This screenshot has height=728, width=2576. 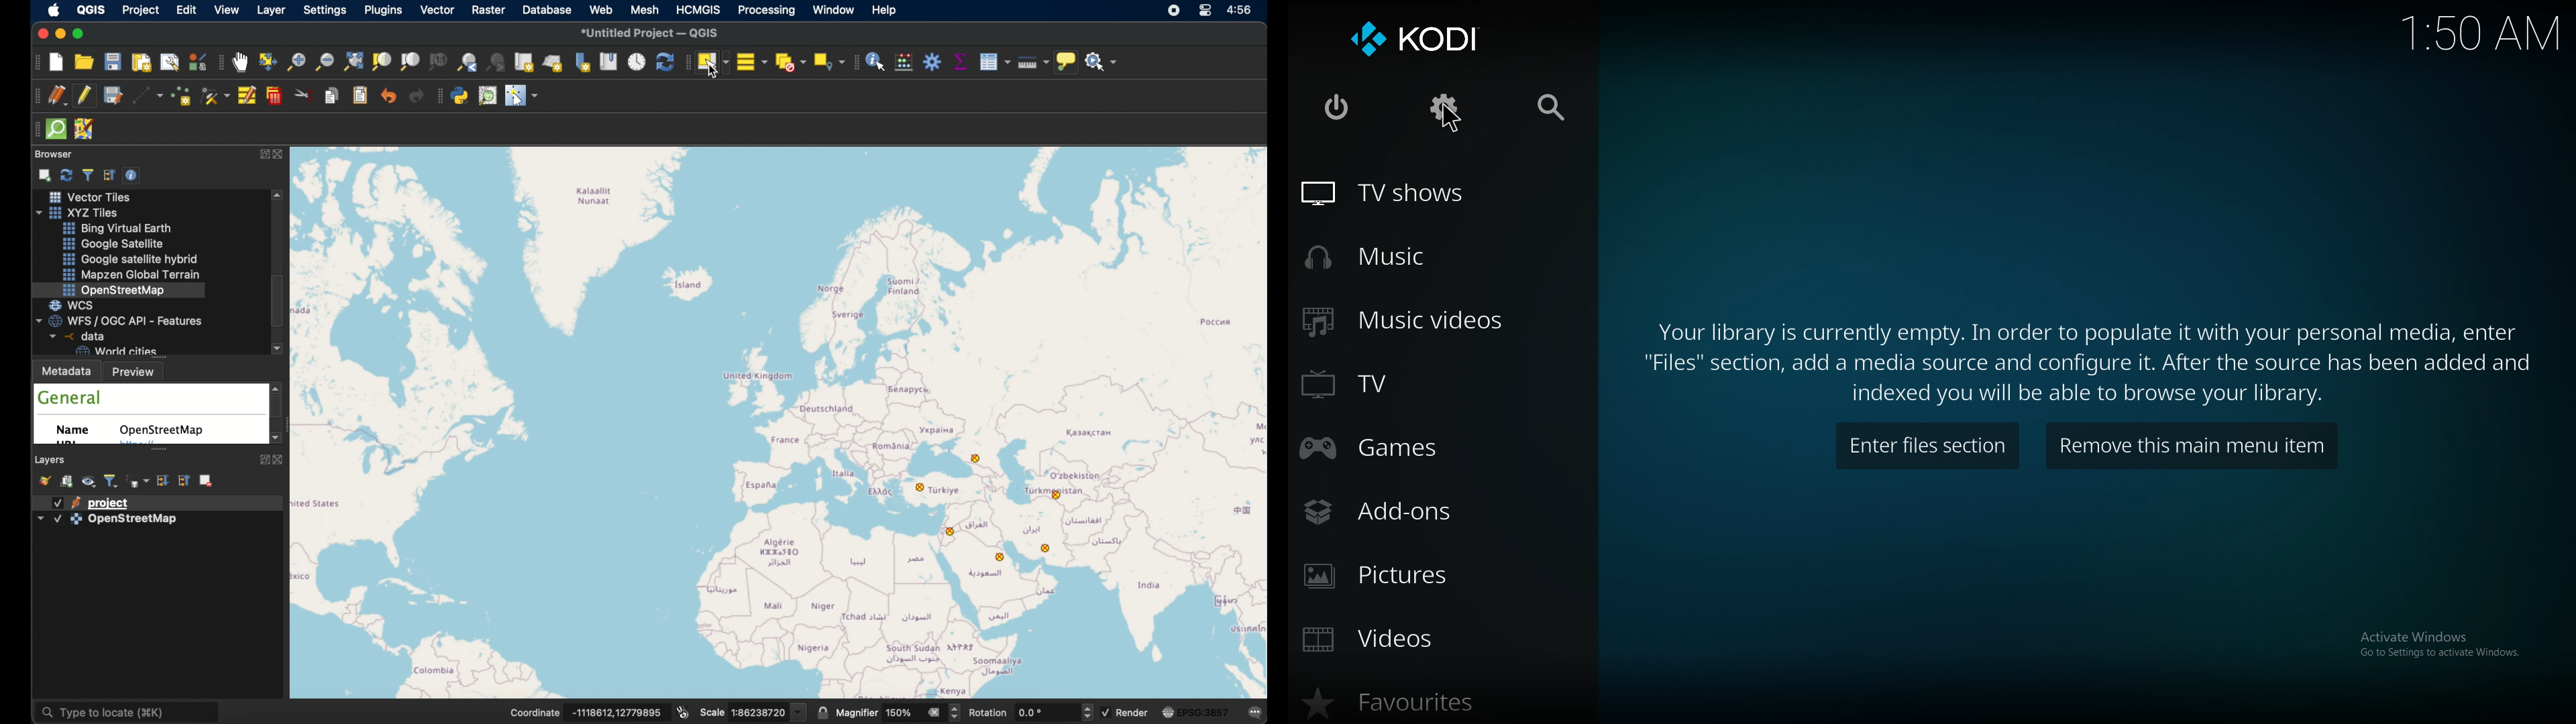 What do you see at coordinates (1415, 40) in the screenshot?
I see `kodi` at bounding box center [1415, 40].